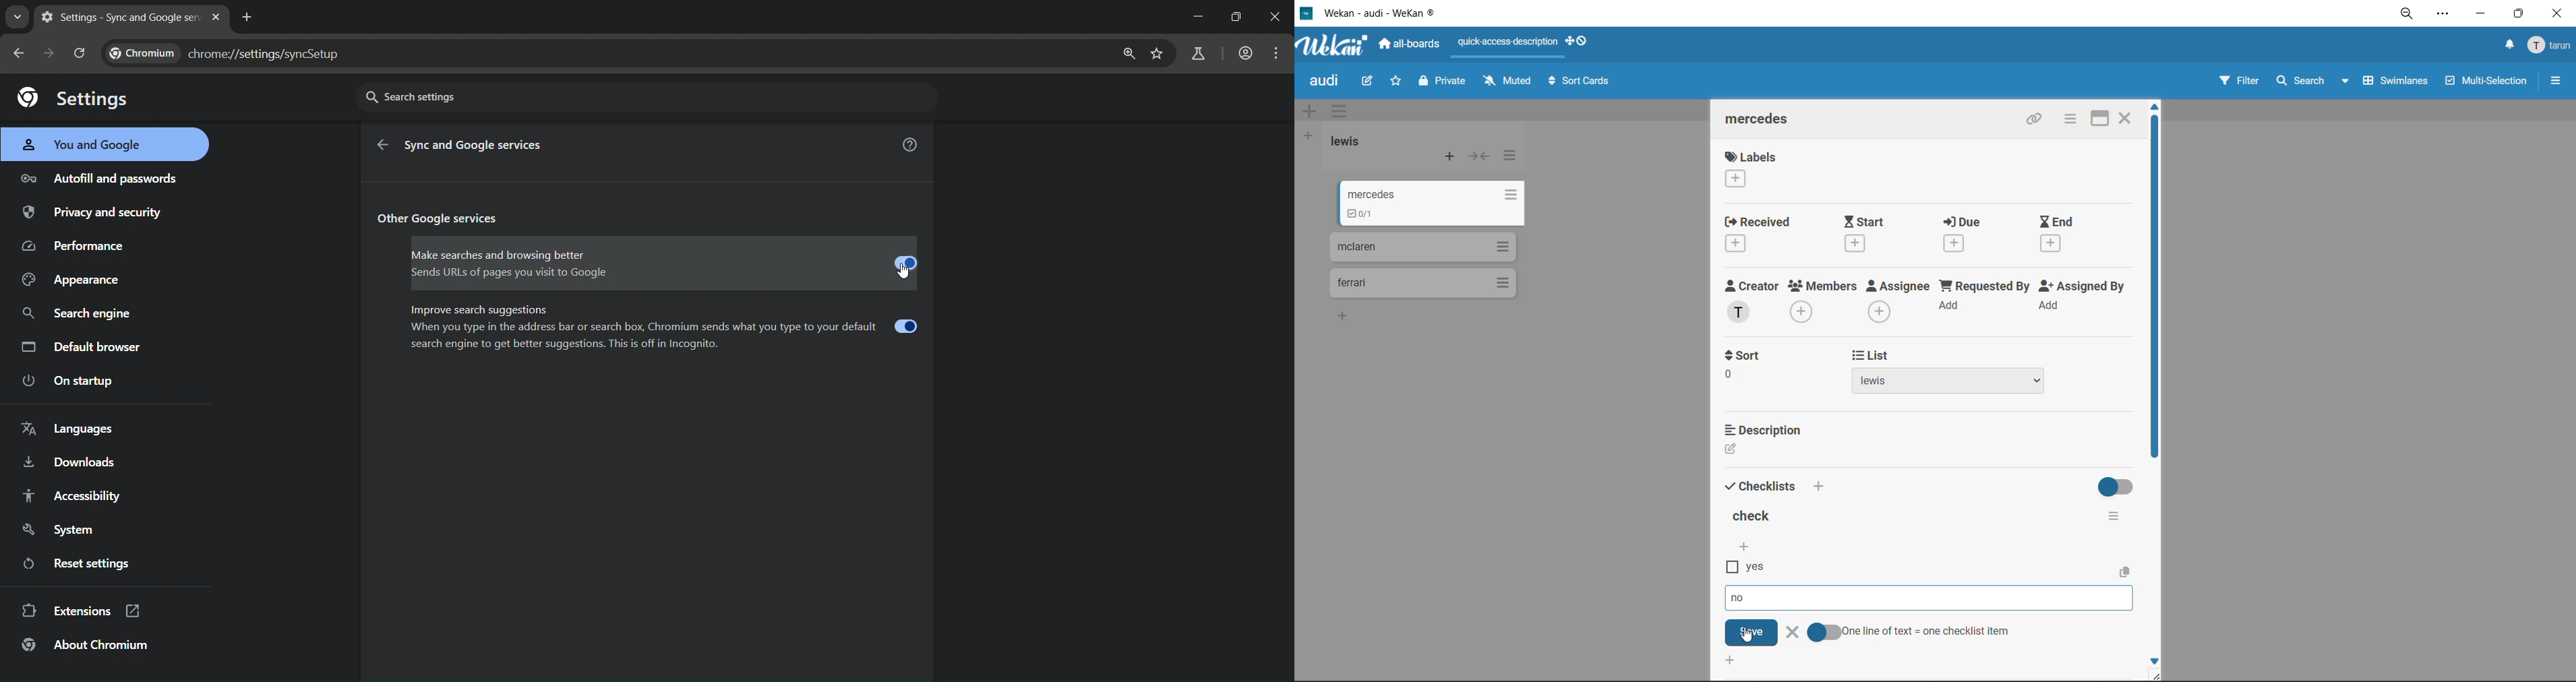  Describe the element at coordinates (1743, 356) in the screenshot. I see `t` at that location.